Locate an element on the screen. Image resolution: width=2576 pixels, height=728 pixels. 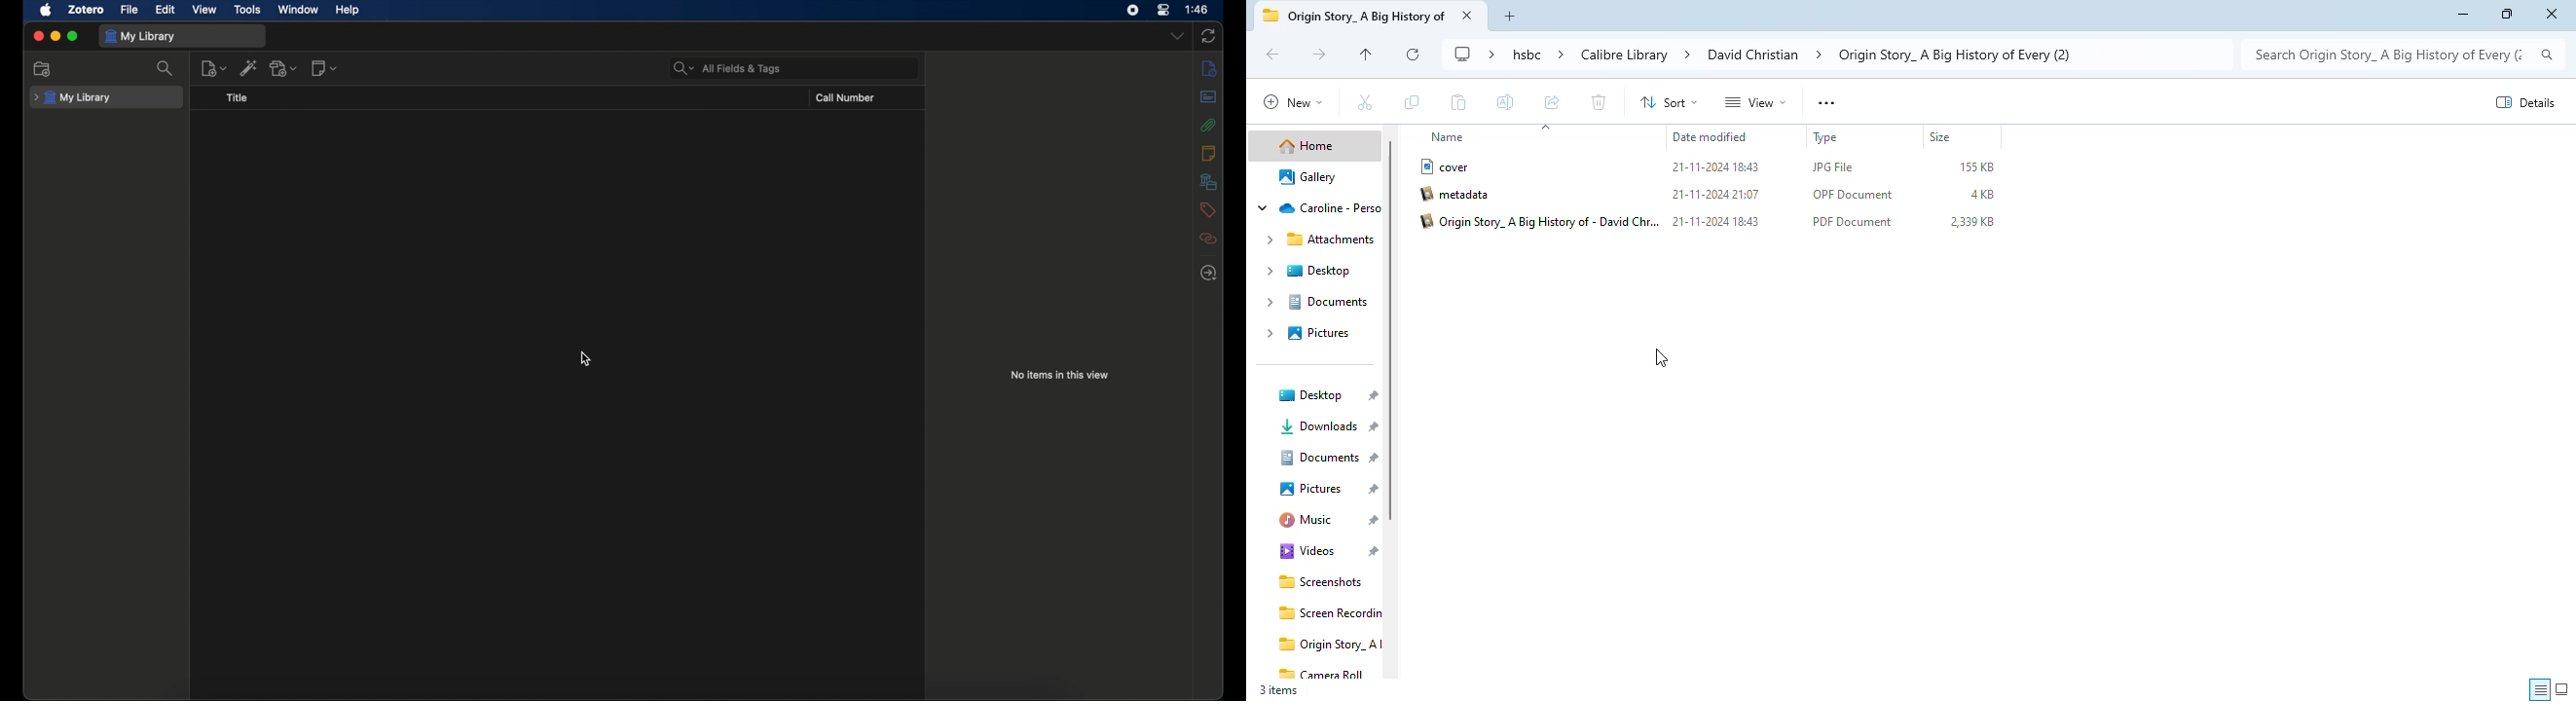
file is located at coordinates (129, 9).